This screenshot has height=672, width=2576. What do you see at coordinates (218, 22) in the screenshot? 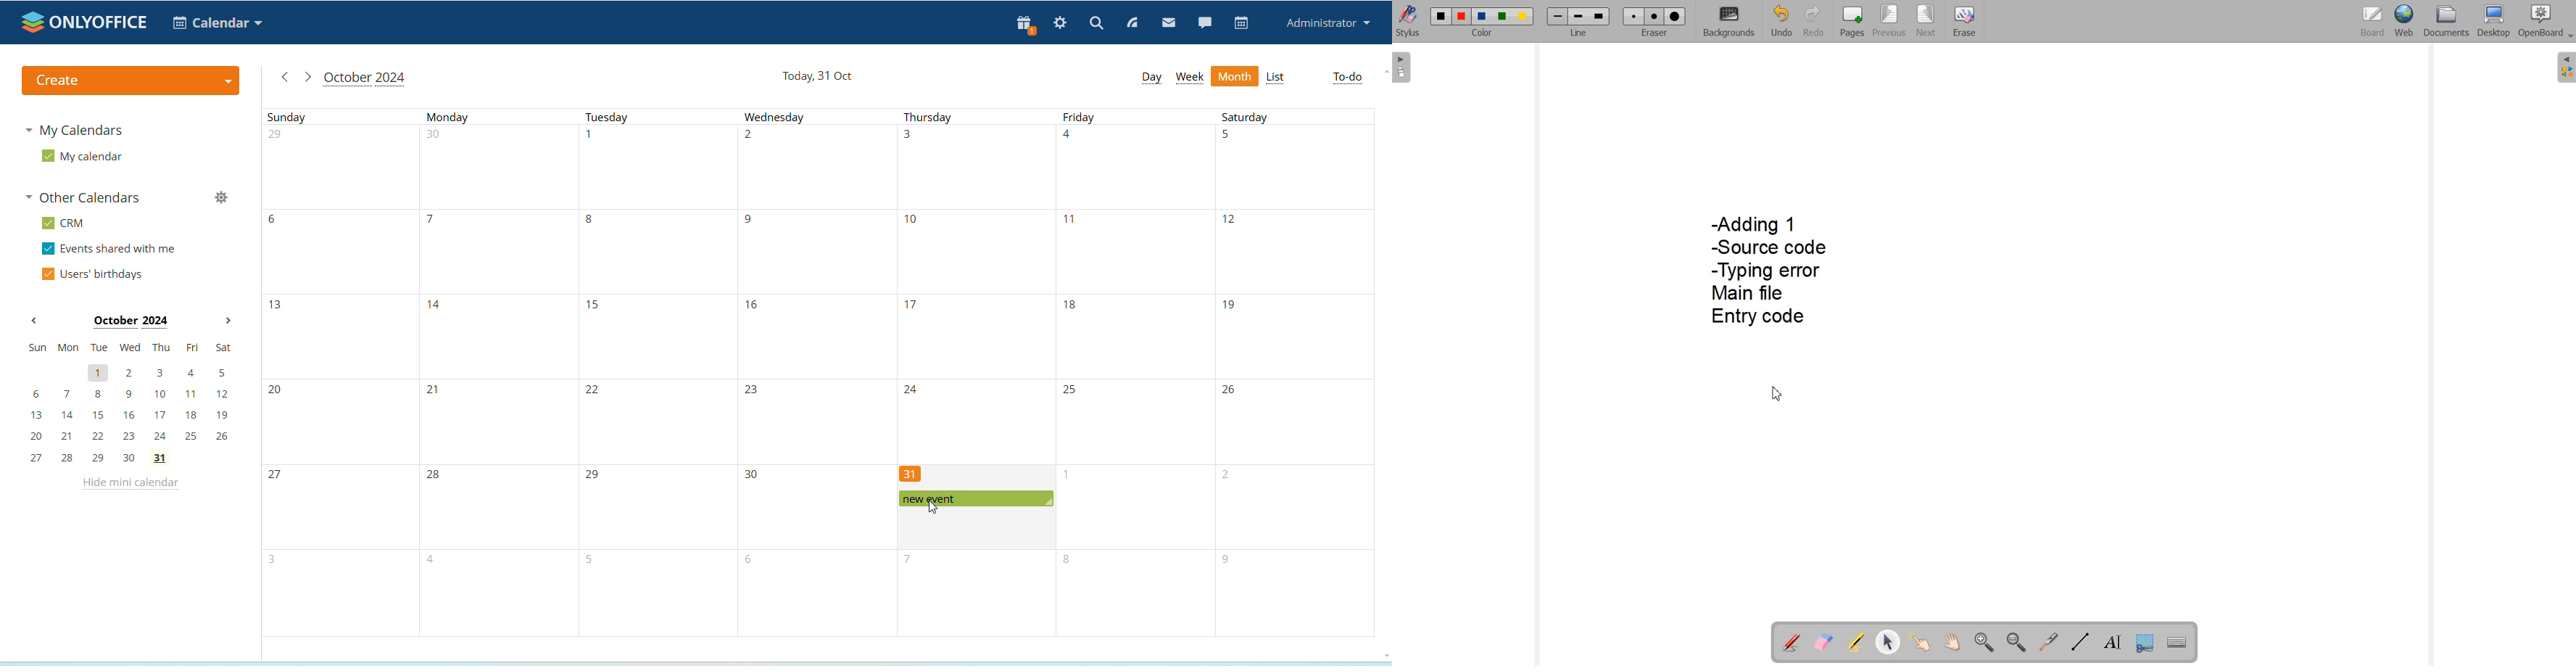
I see `select application` at bounding box center [218, 22].